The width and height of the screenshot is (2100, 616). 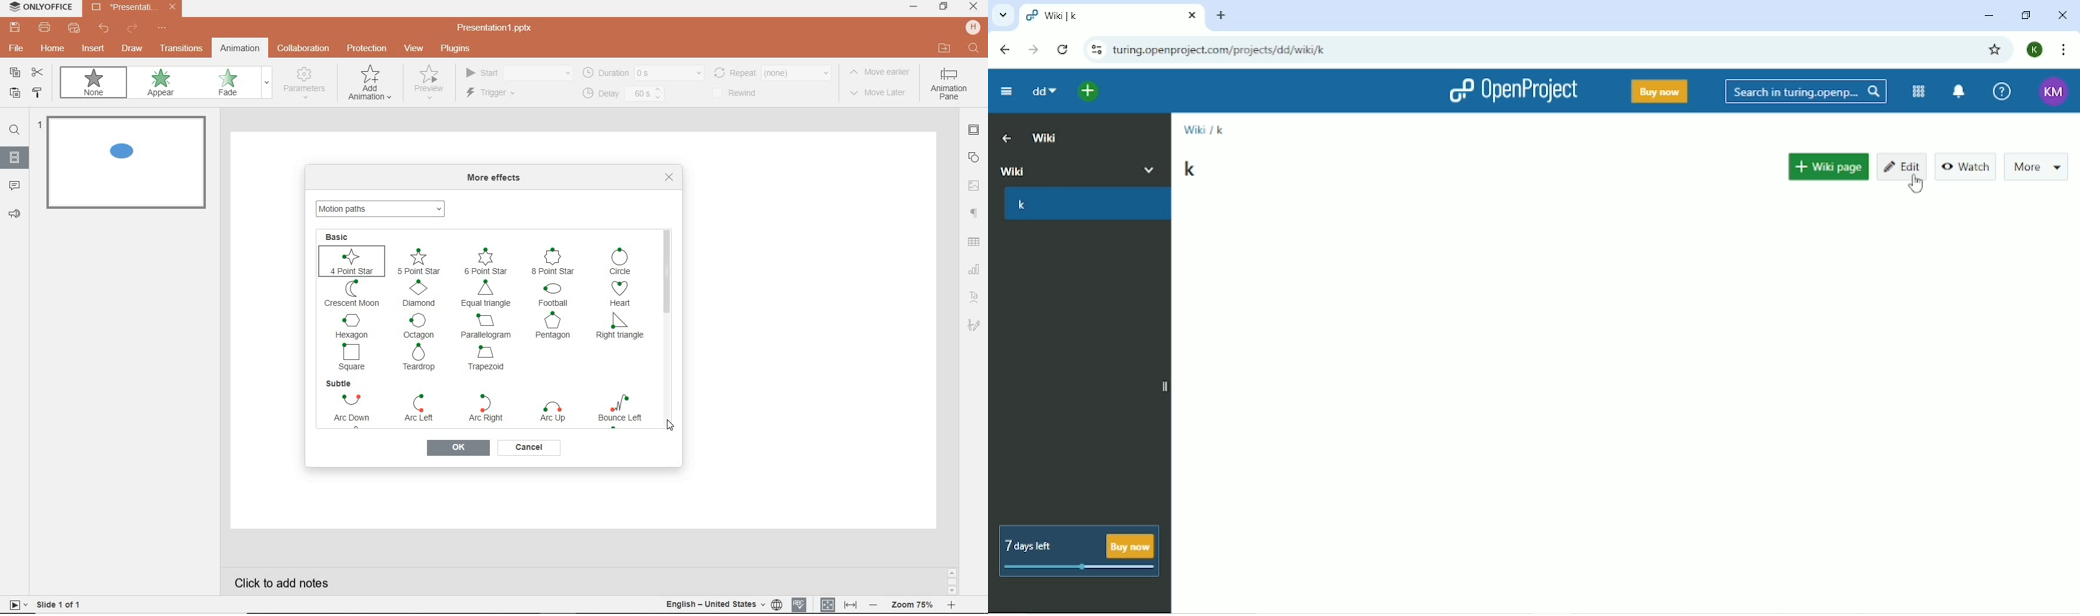 What do you see at coordinates (62, 606) in the screenshot?
I see `slide 1 of 1` at bounding box center [62, 606].